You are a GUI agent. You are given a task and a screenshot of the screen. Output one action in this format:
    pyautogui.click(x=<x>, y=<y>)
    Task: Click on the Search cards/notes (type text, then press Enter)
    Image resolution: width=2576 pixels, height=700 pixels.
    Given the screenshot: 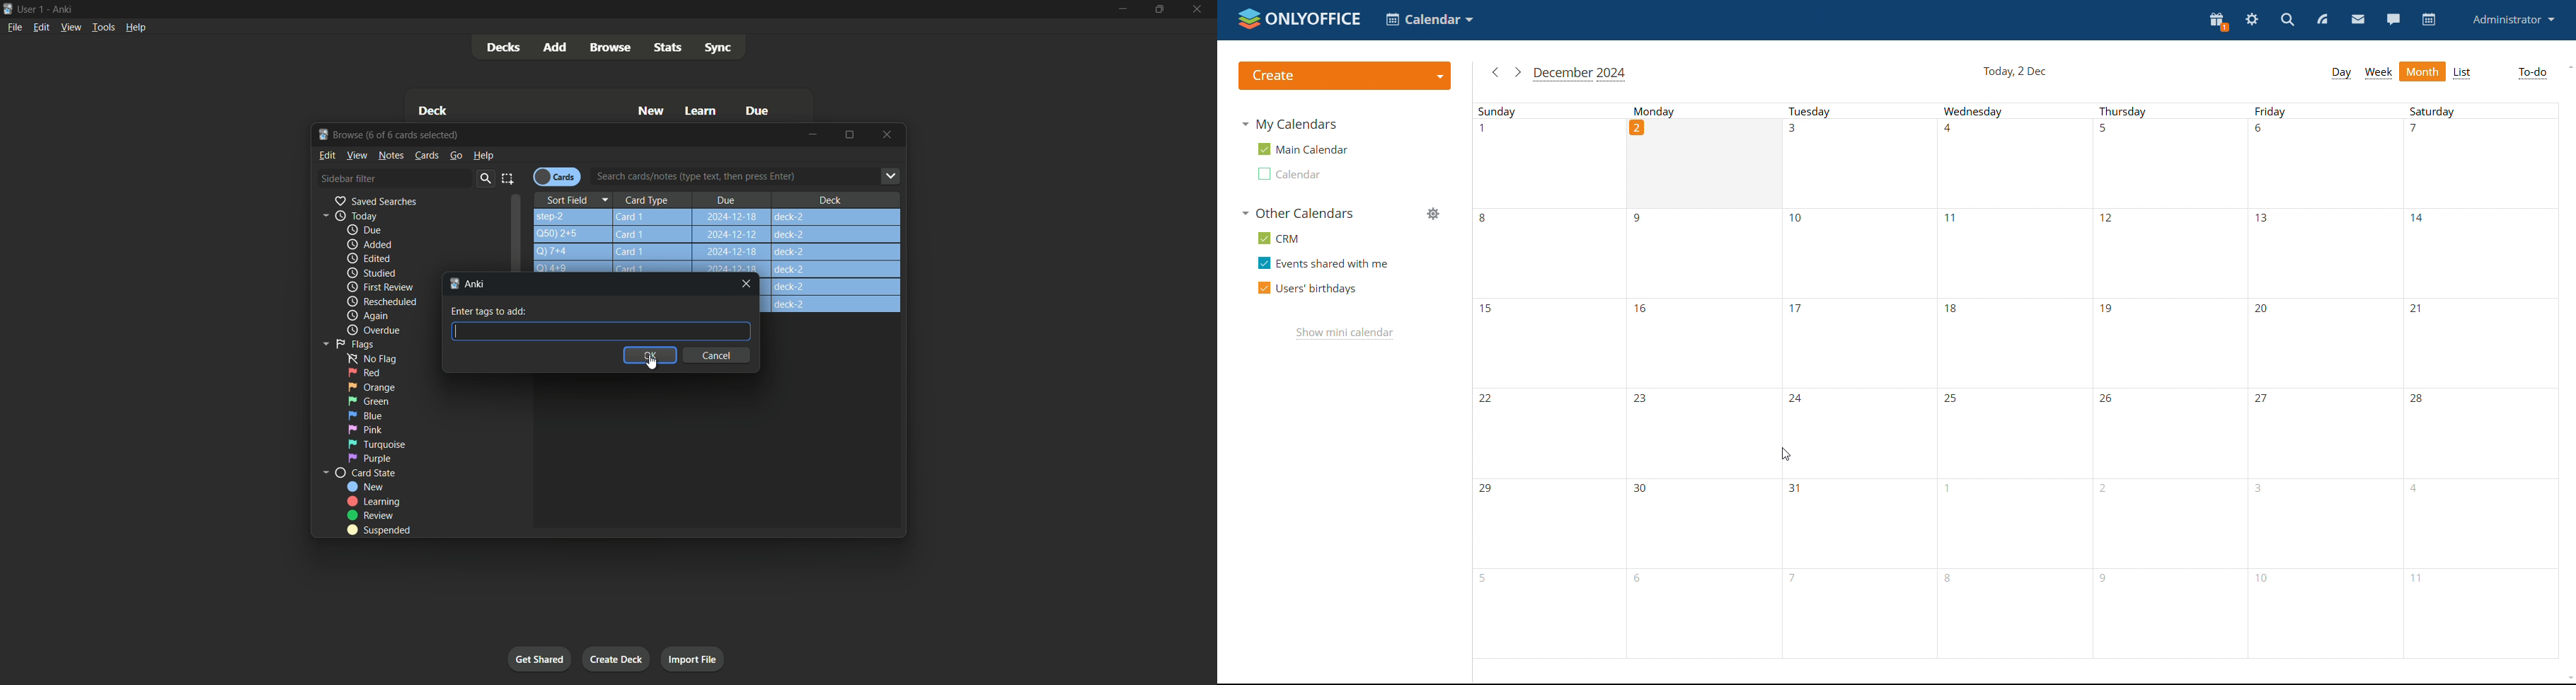 What is the action you would take?
    pyautogui.click(x=751, y=178)
    